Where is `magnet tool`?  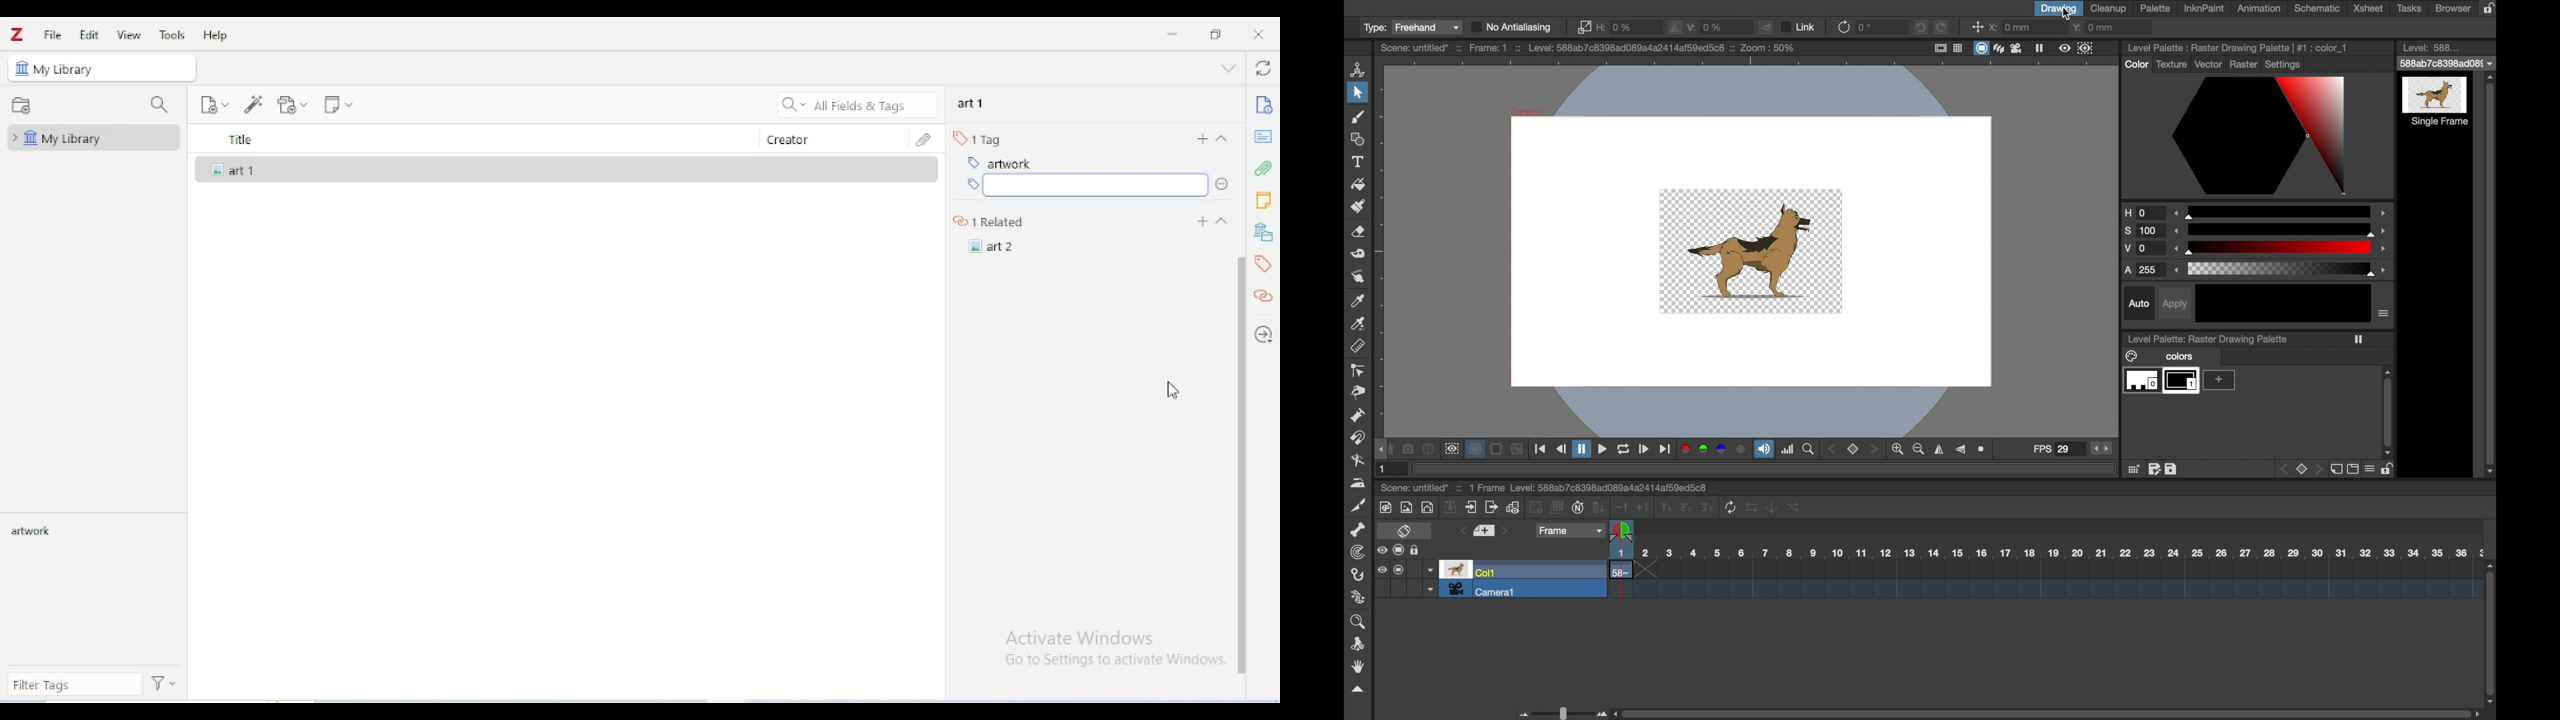 magnet tool is located at coordinates (1359, 438).